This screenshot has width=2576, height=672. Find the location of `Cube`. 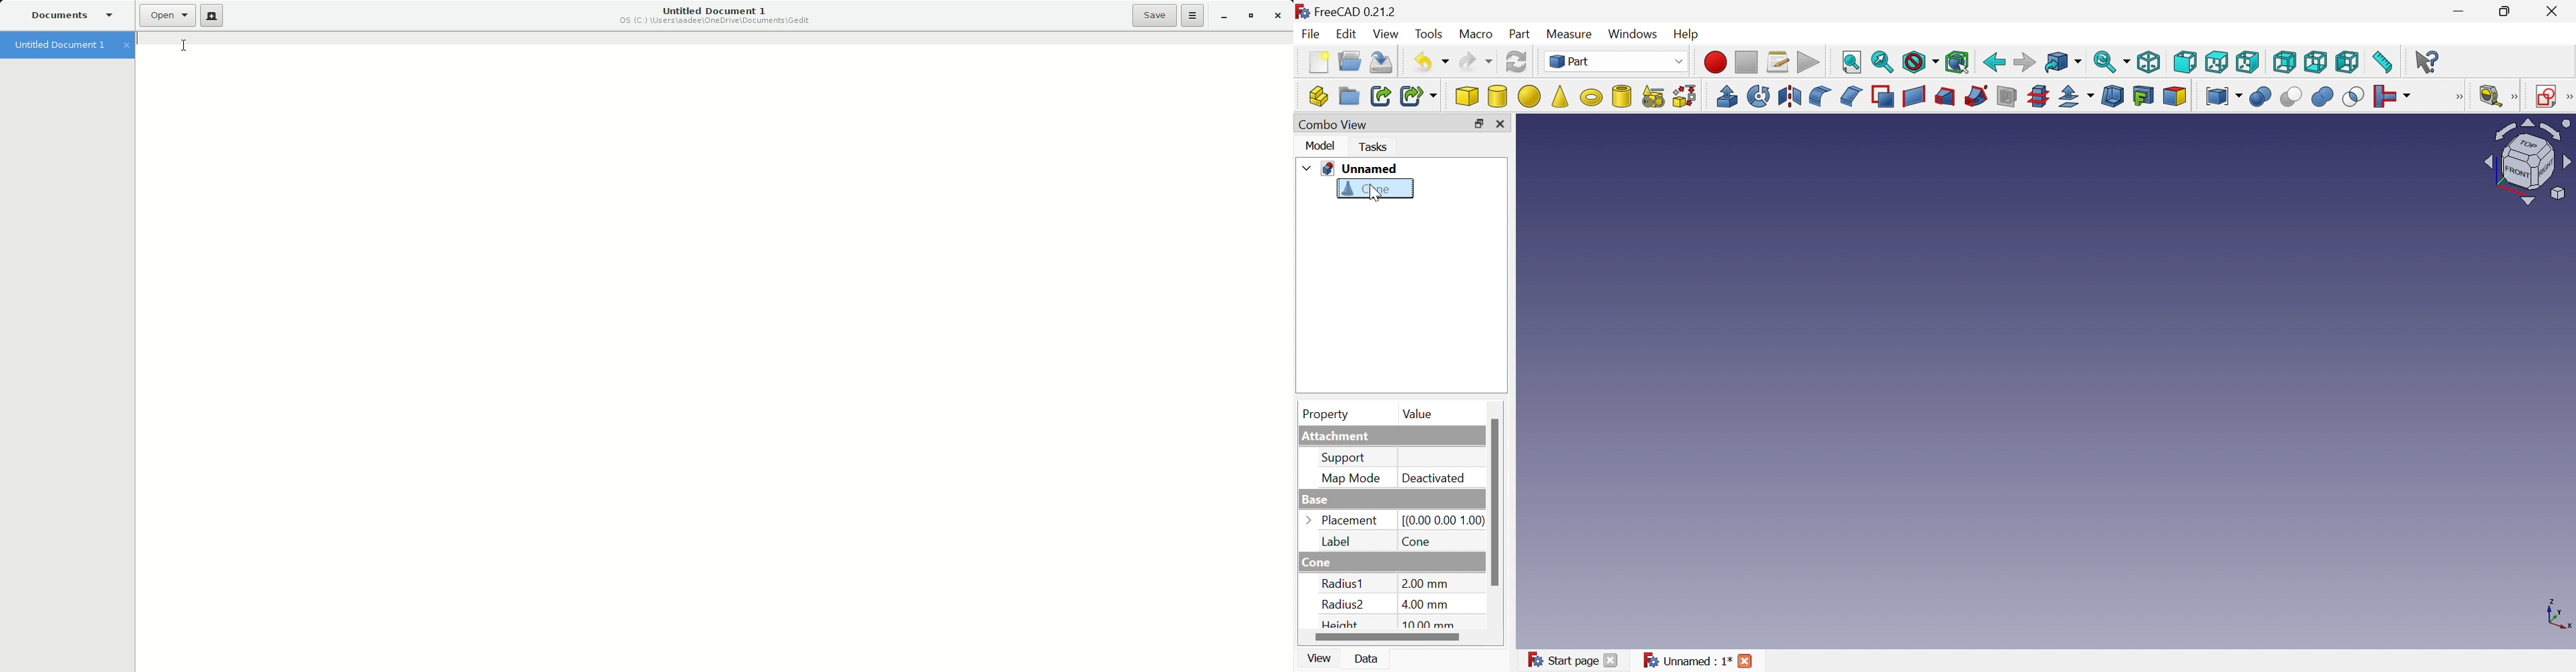

Cube is located at coordinates (1468, 97).